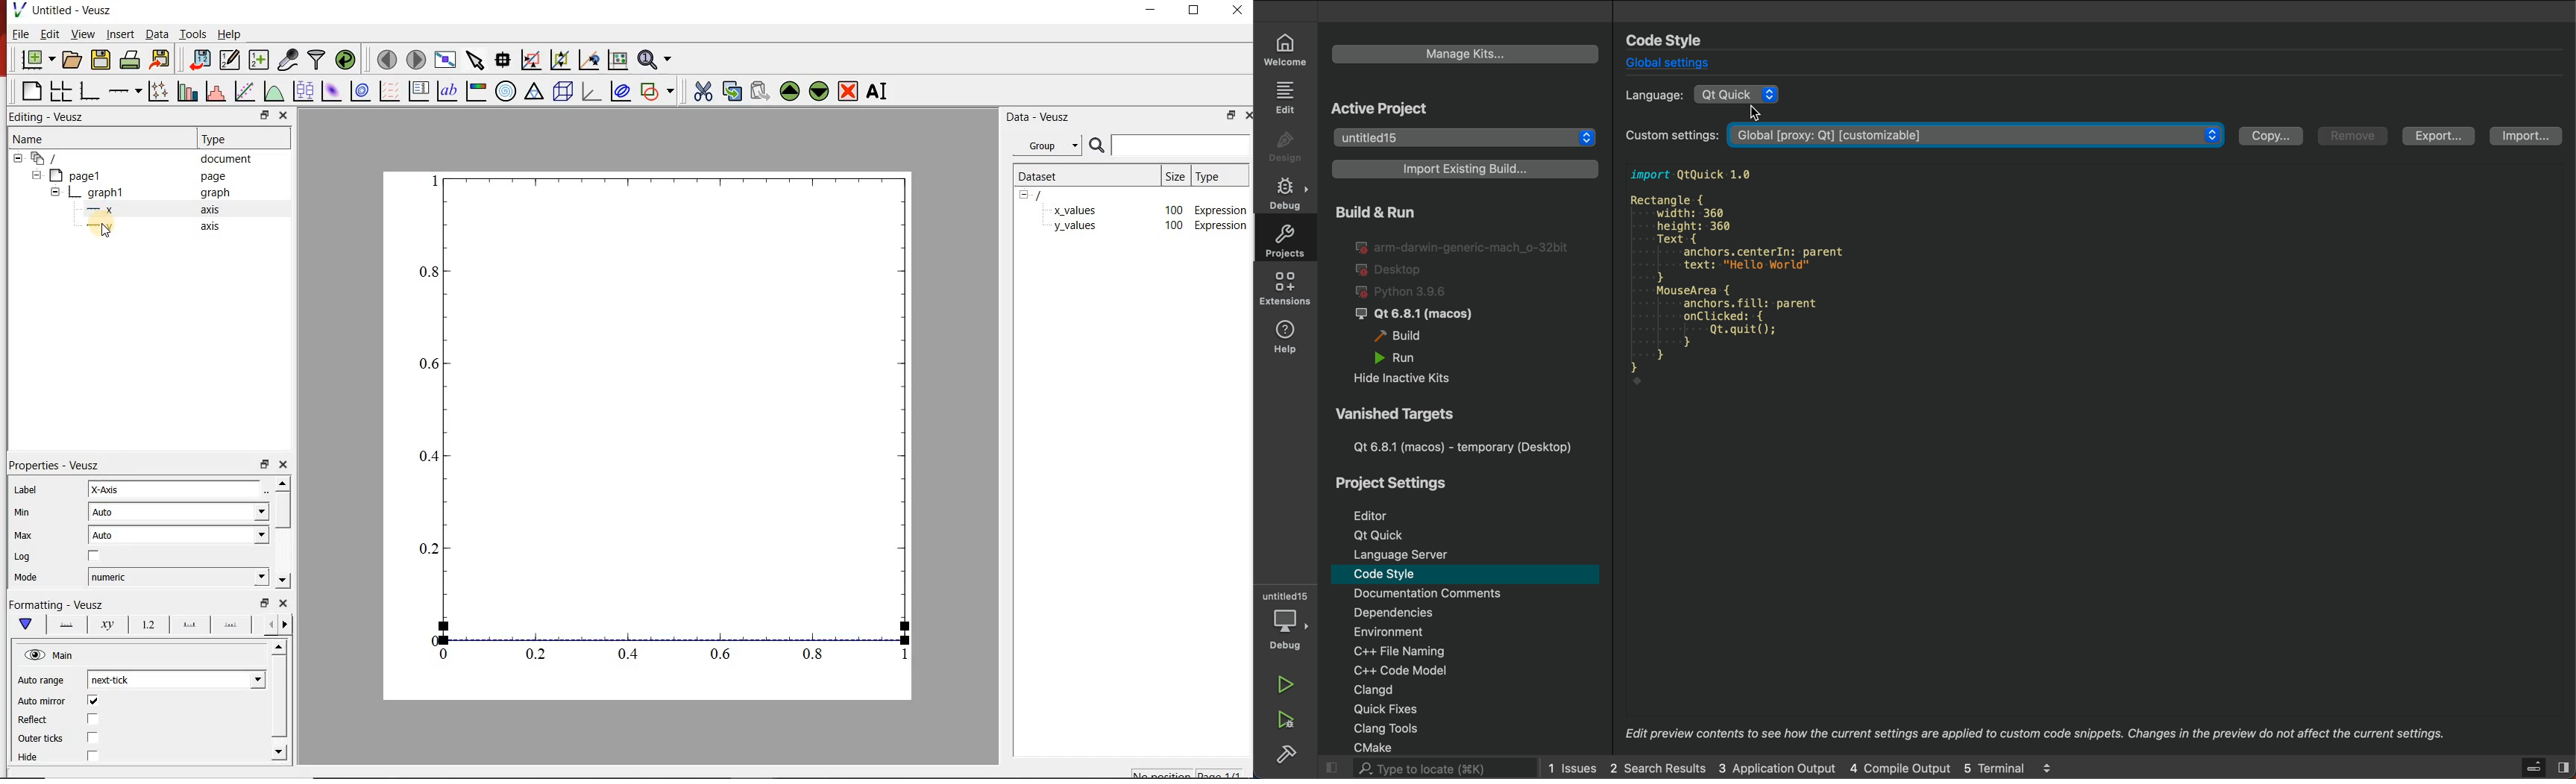 This screenshot has height=784, width=2576. Describe the element at coordinates (617, 60) in the screenshot. I see `click to reset graph axes` at that location.